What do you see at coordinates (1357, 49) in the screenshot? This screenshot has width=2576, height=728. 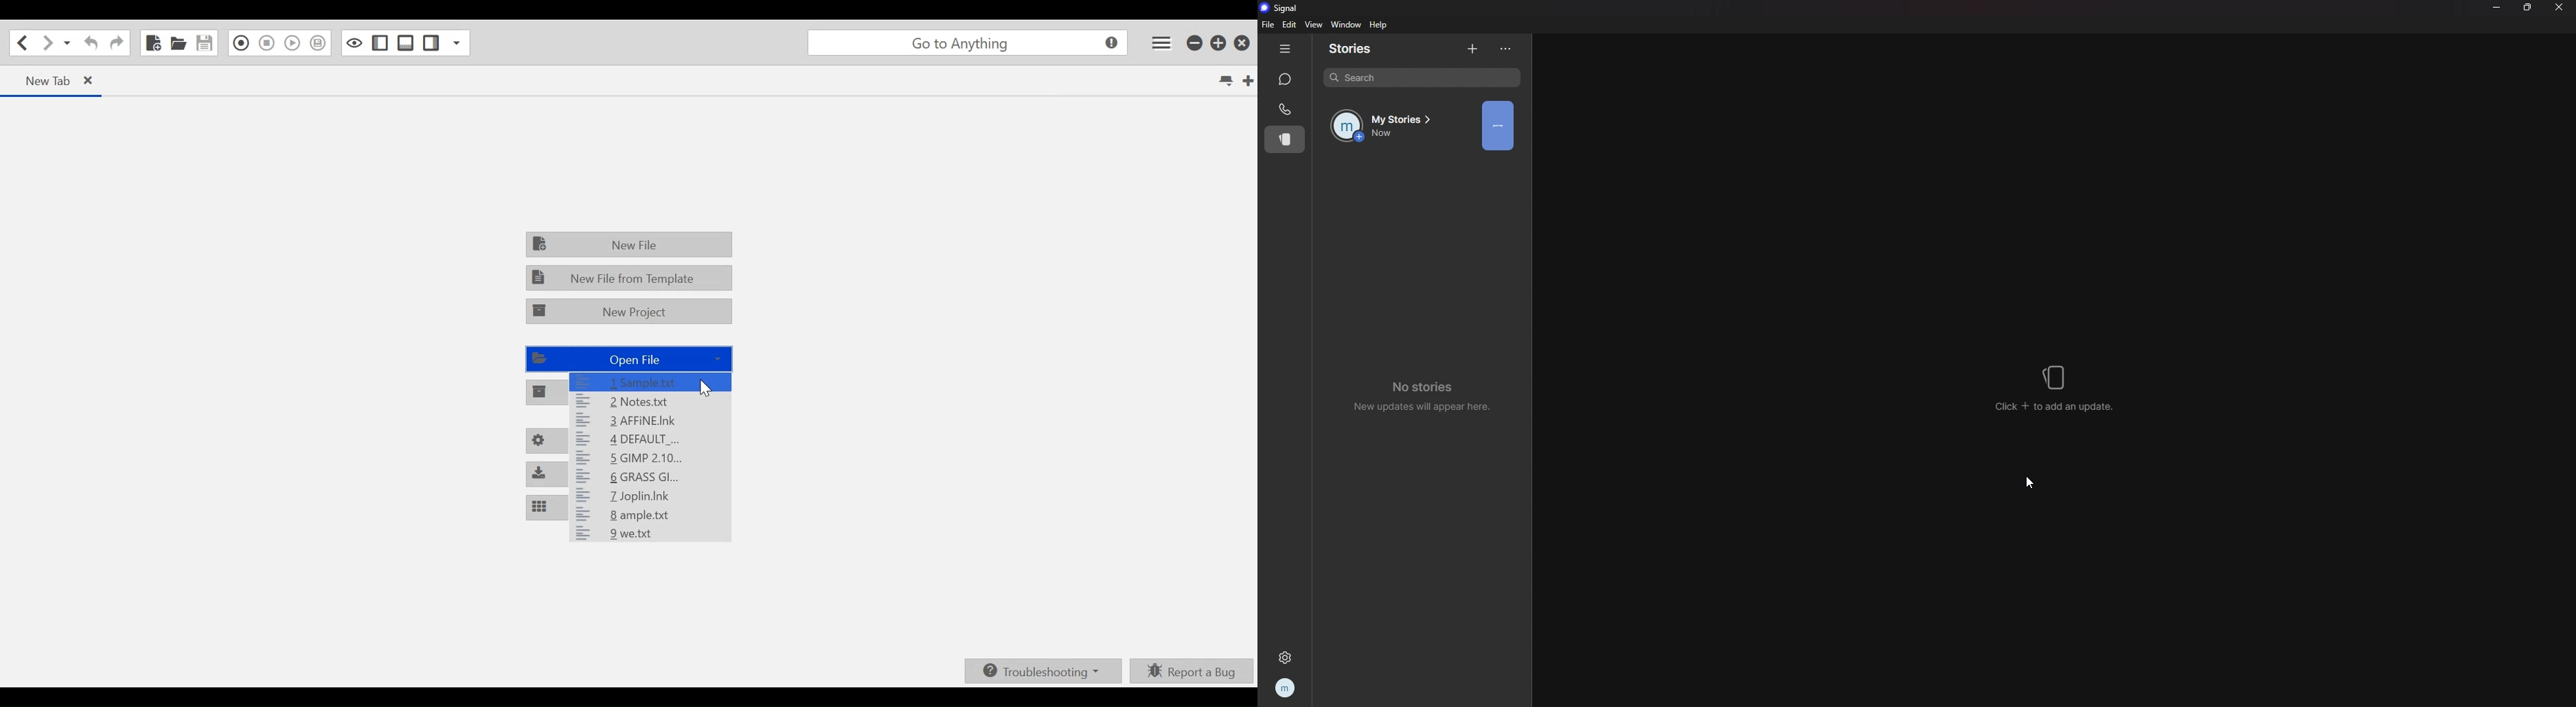 I see `stories` at bounding box center [1357, 49].